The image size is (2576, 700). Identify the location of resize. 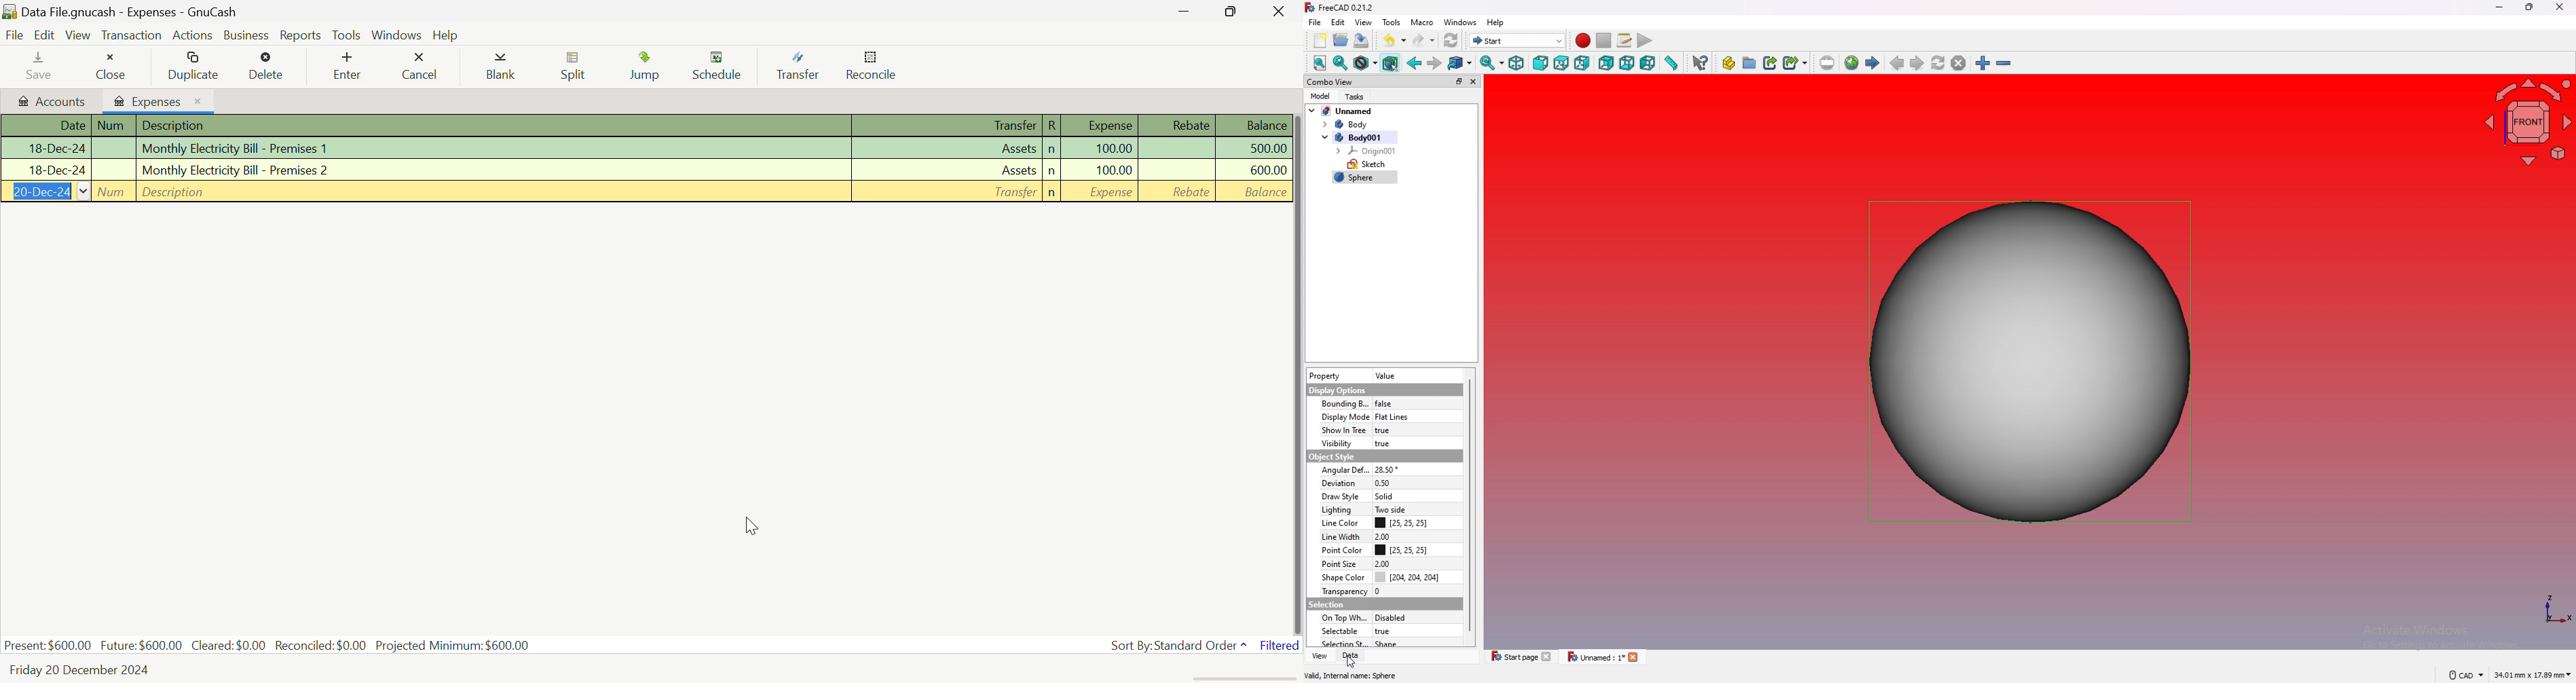
(2529, 8).